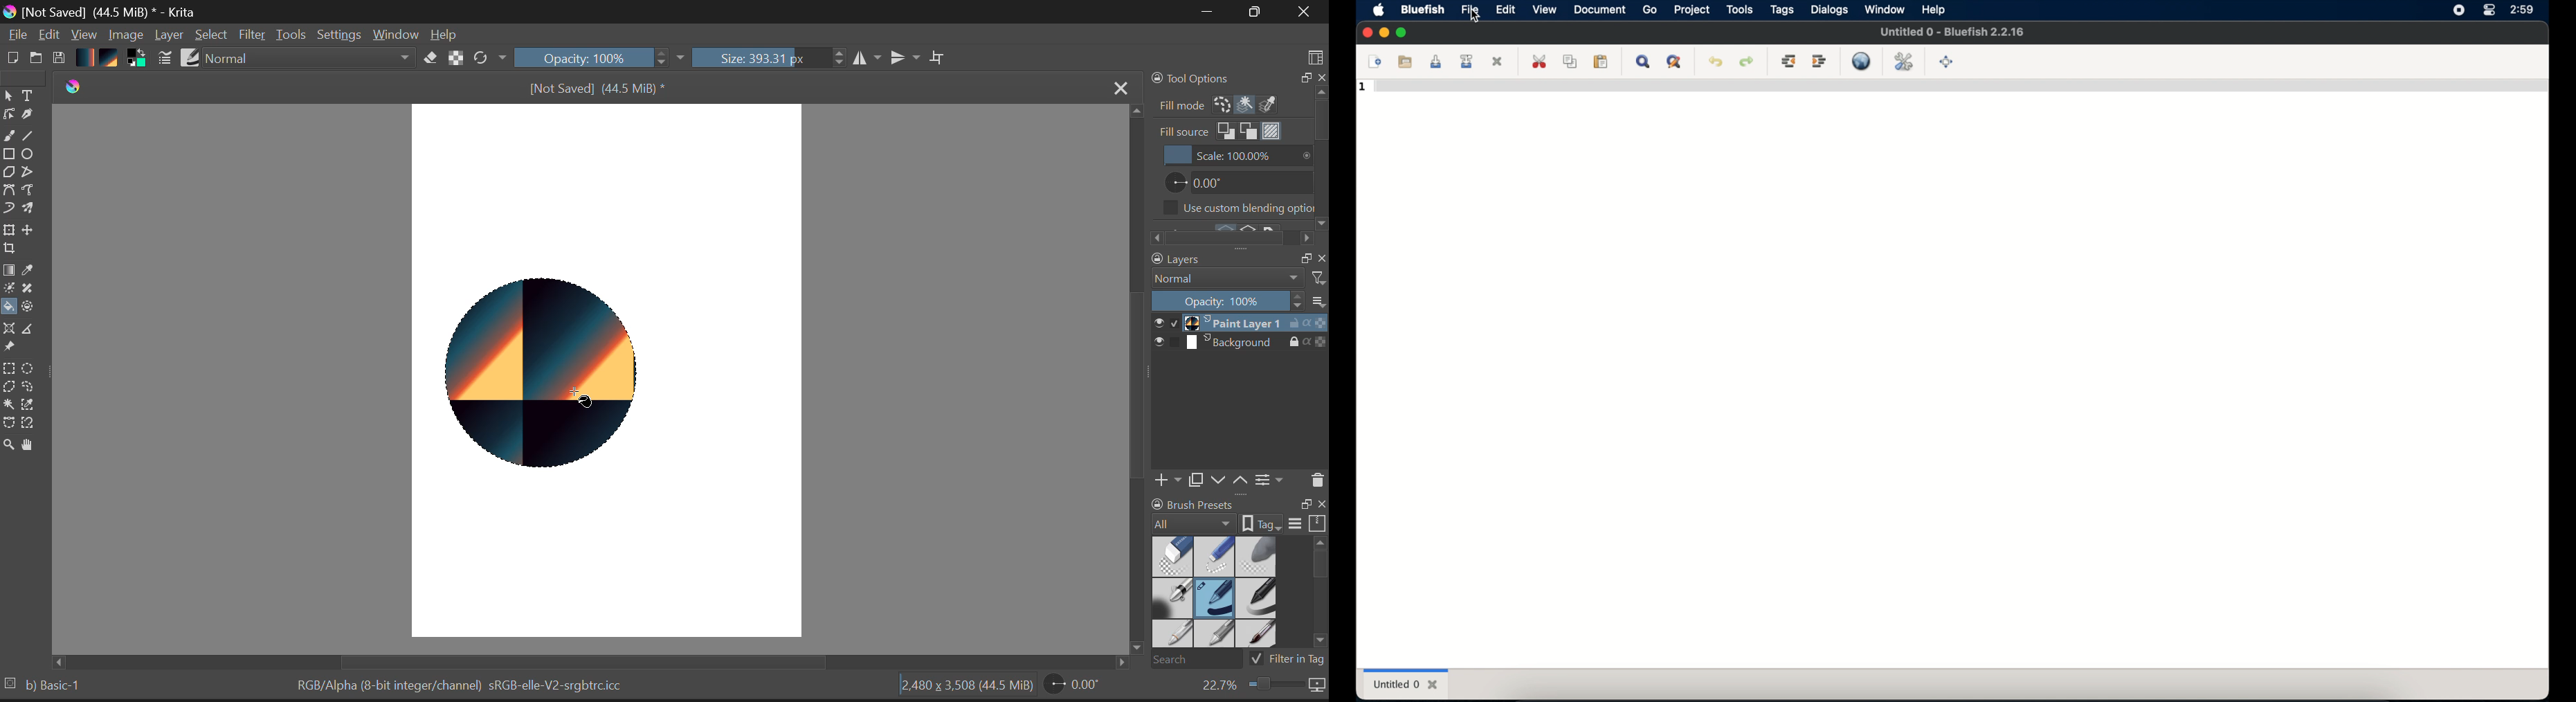  I want to click on tools, so click(1740, 9).